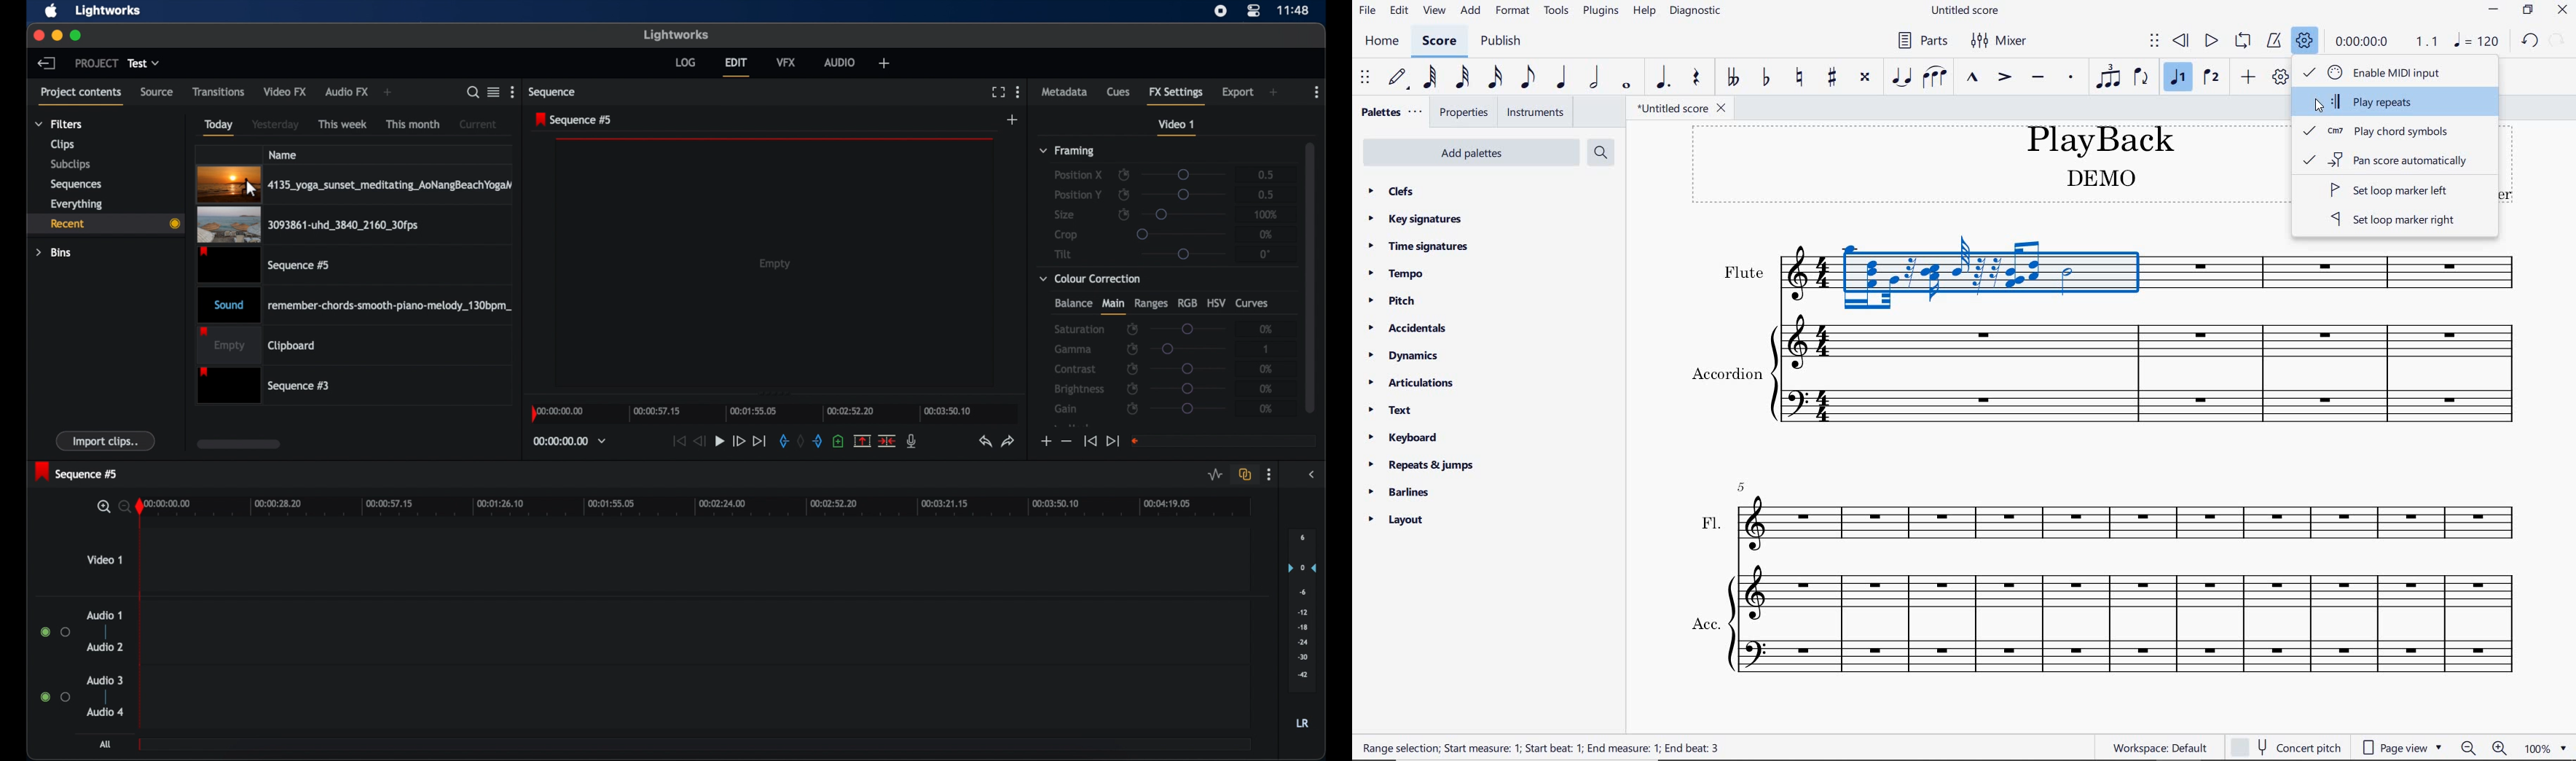 The height and width of the screenshot is (784, 2576). Describe the element at coordinates (61, 144) in the screenshot. I see `clips` at that location.